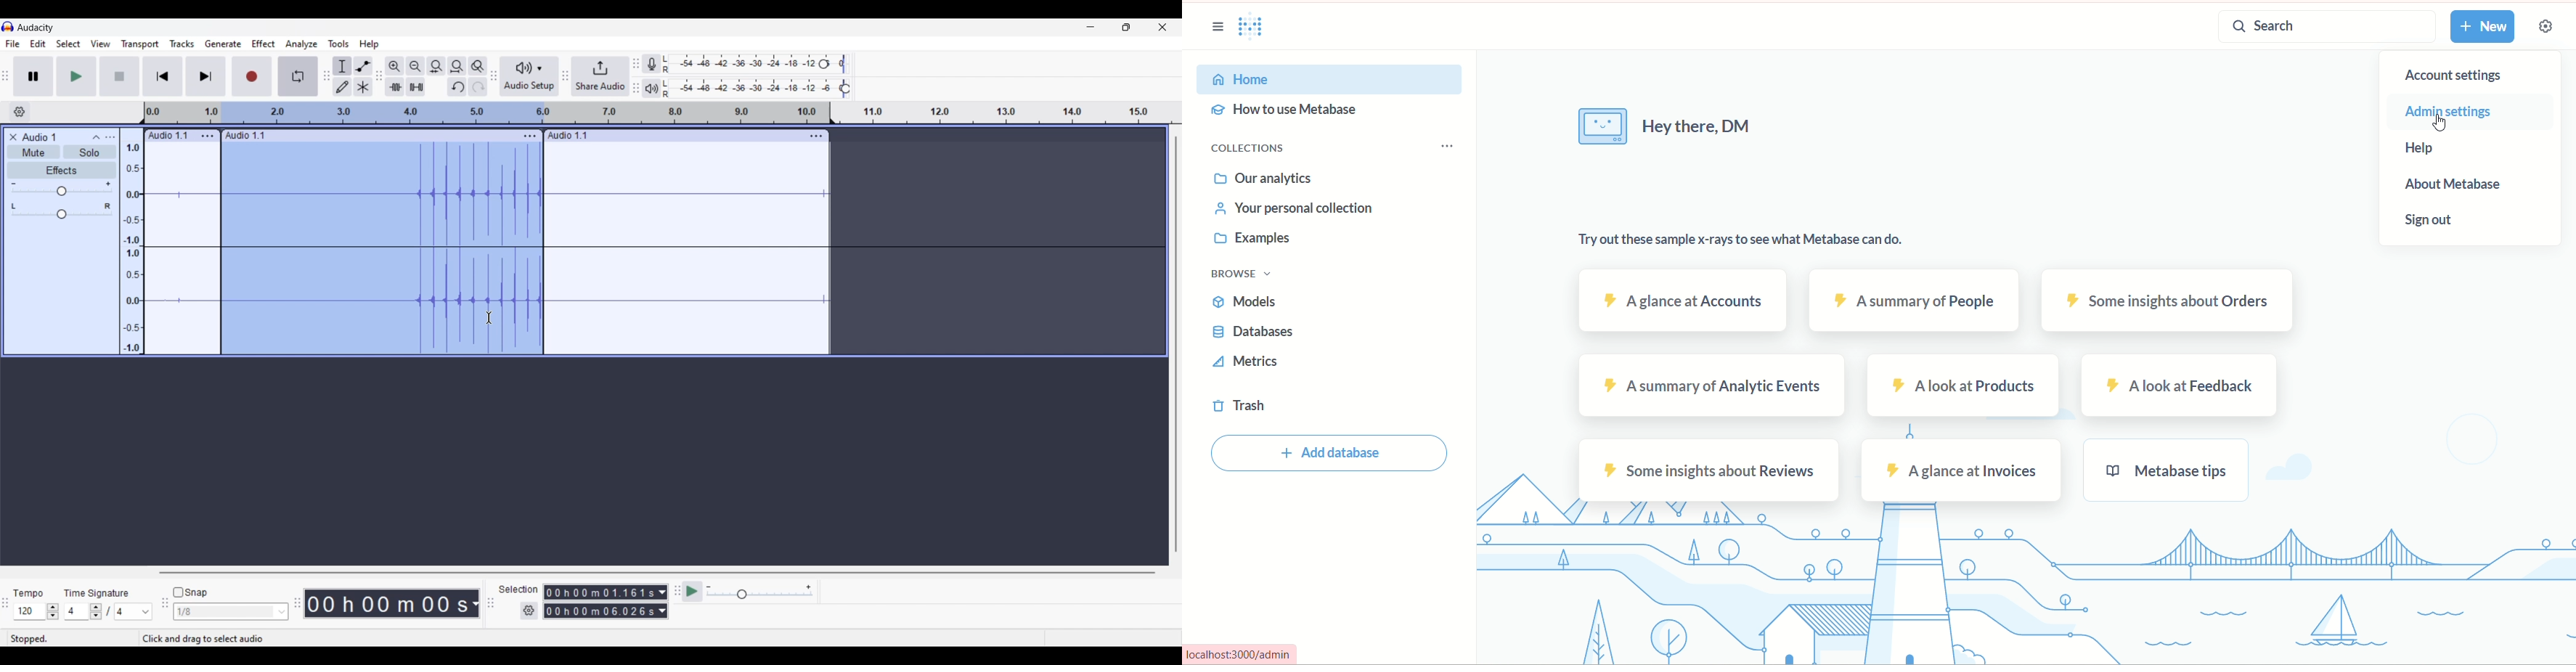 Image resolution: width=2576 pixels, height=672 pixels. Describe the element at coordinates (52, 612) in the screenshot. I see `Increase/Decrease tempo` at that location.